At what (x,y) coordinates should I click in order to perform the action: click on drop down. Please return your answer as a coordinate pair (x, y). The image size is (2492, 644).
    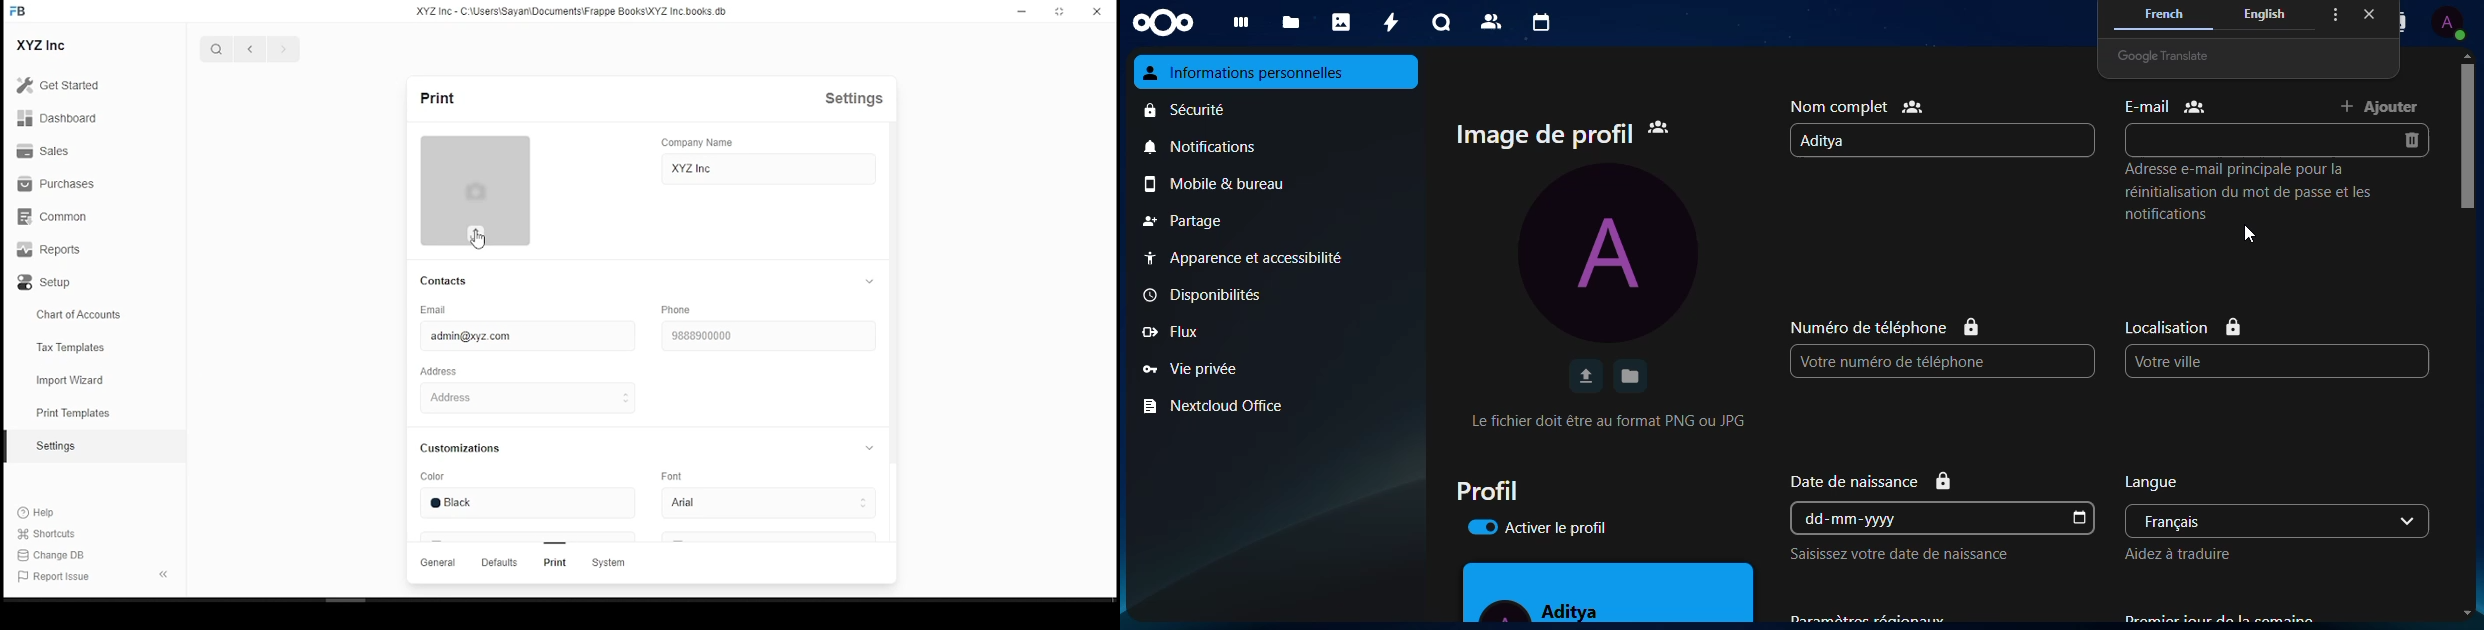
    Looking at the image, I should click on (2411, 521).